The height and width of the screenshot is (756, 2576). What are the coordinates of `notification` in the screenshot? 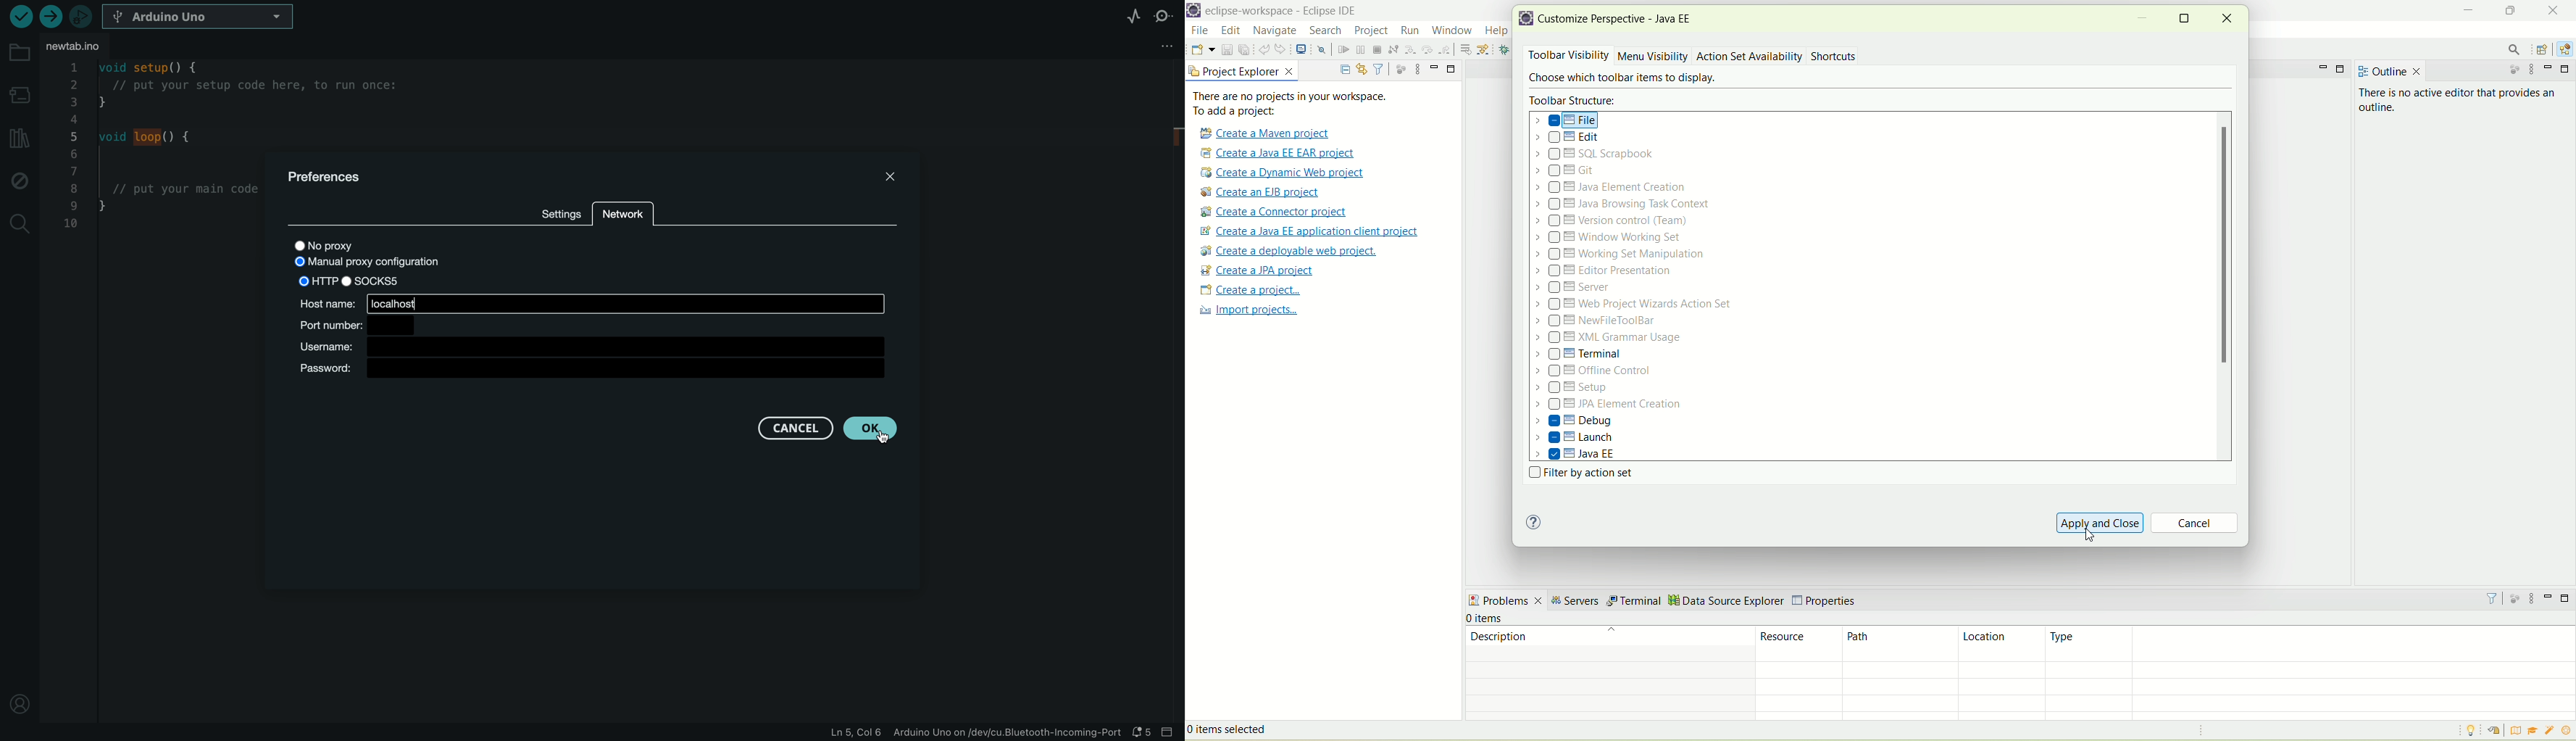 It's located at (1143, 732).